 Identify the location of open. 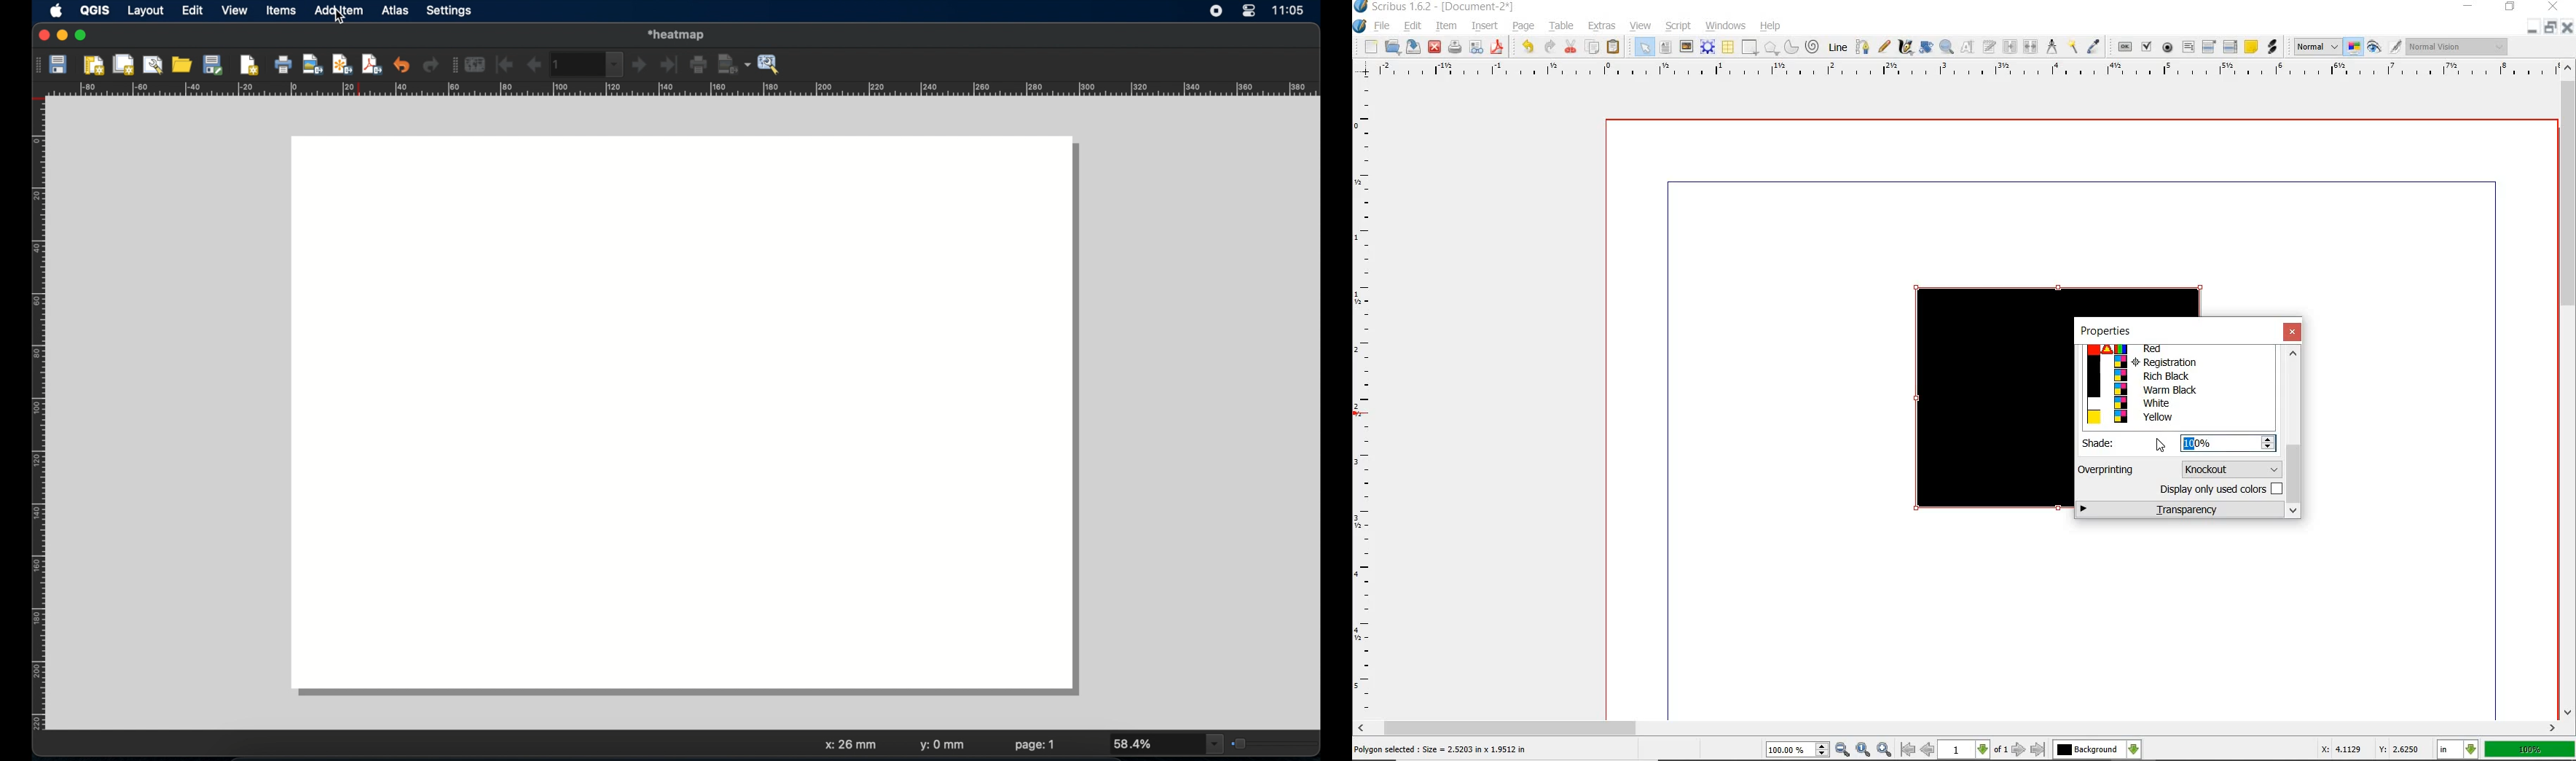
(1391, 48).